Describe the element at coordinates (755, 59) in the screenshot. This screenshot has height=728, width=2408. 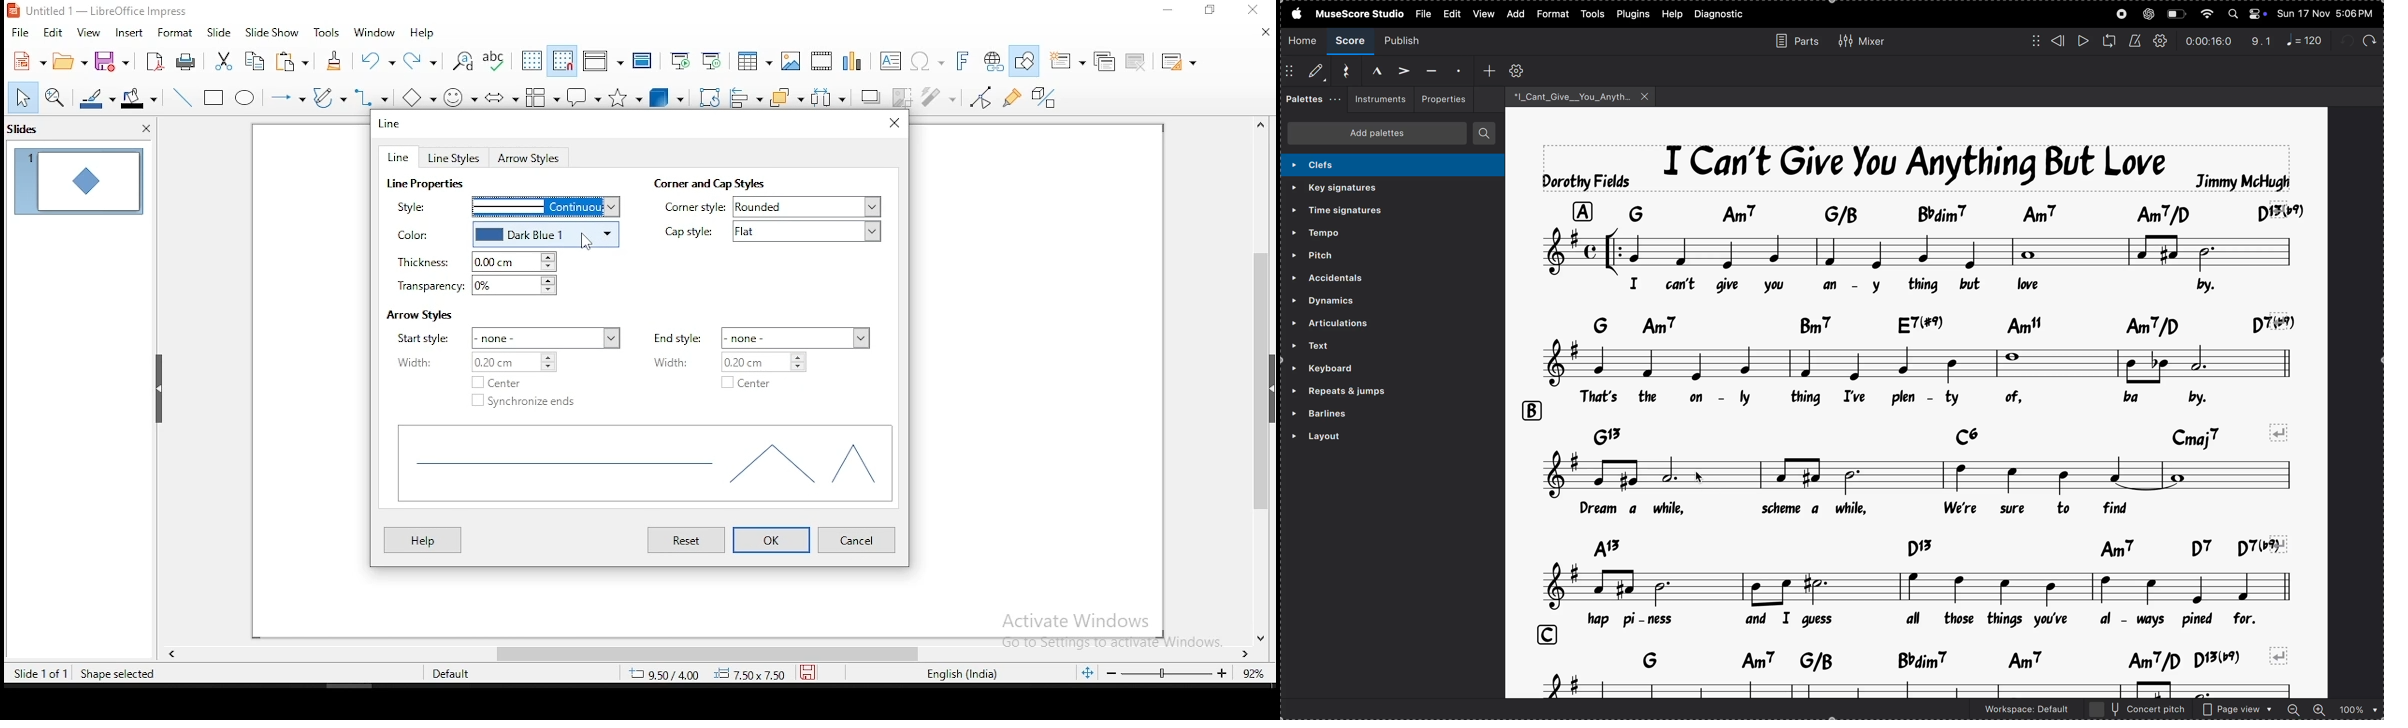
I see `table` at that location.